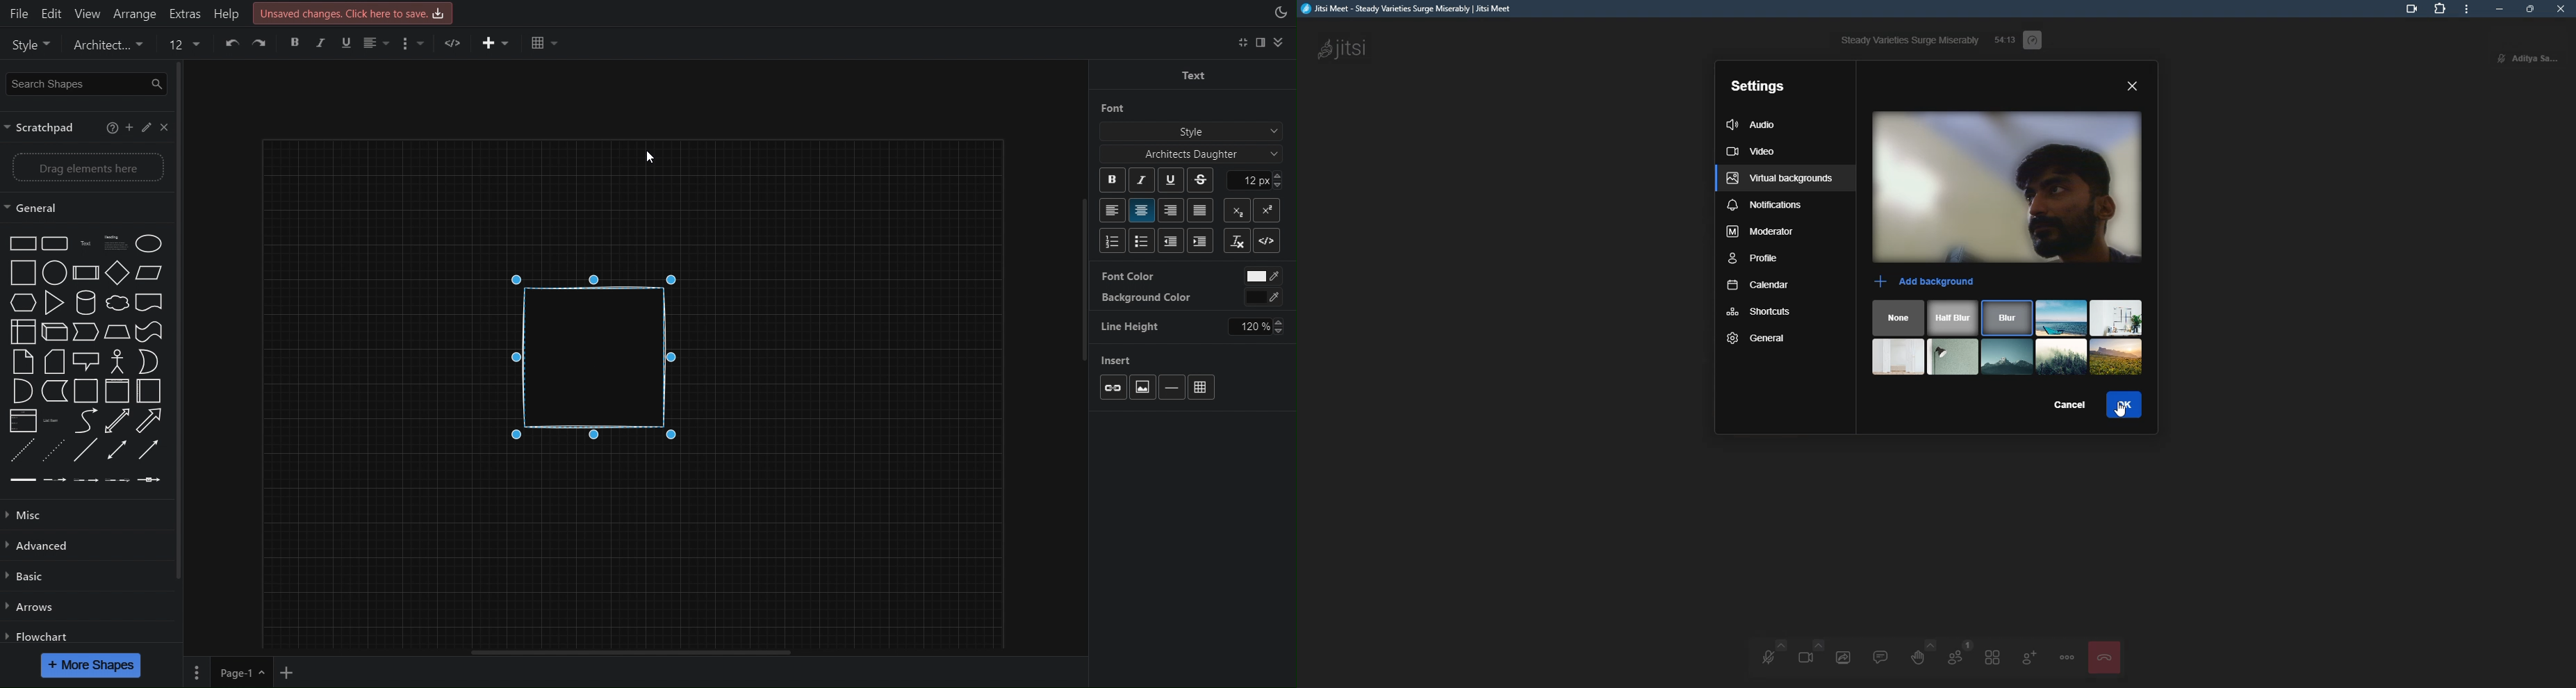 Image resolution: width=2576 pixels, height=700 pixels. I want to click on general, so click(1758, 339).